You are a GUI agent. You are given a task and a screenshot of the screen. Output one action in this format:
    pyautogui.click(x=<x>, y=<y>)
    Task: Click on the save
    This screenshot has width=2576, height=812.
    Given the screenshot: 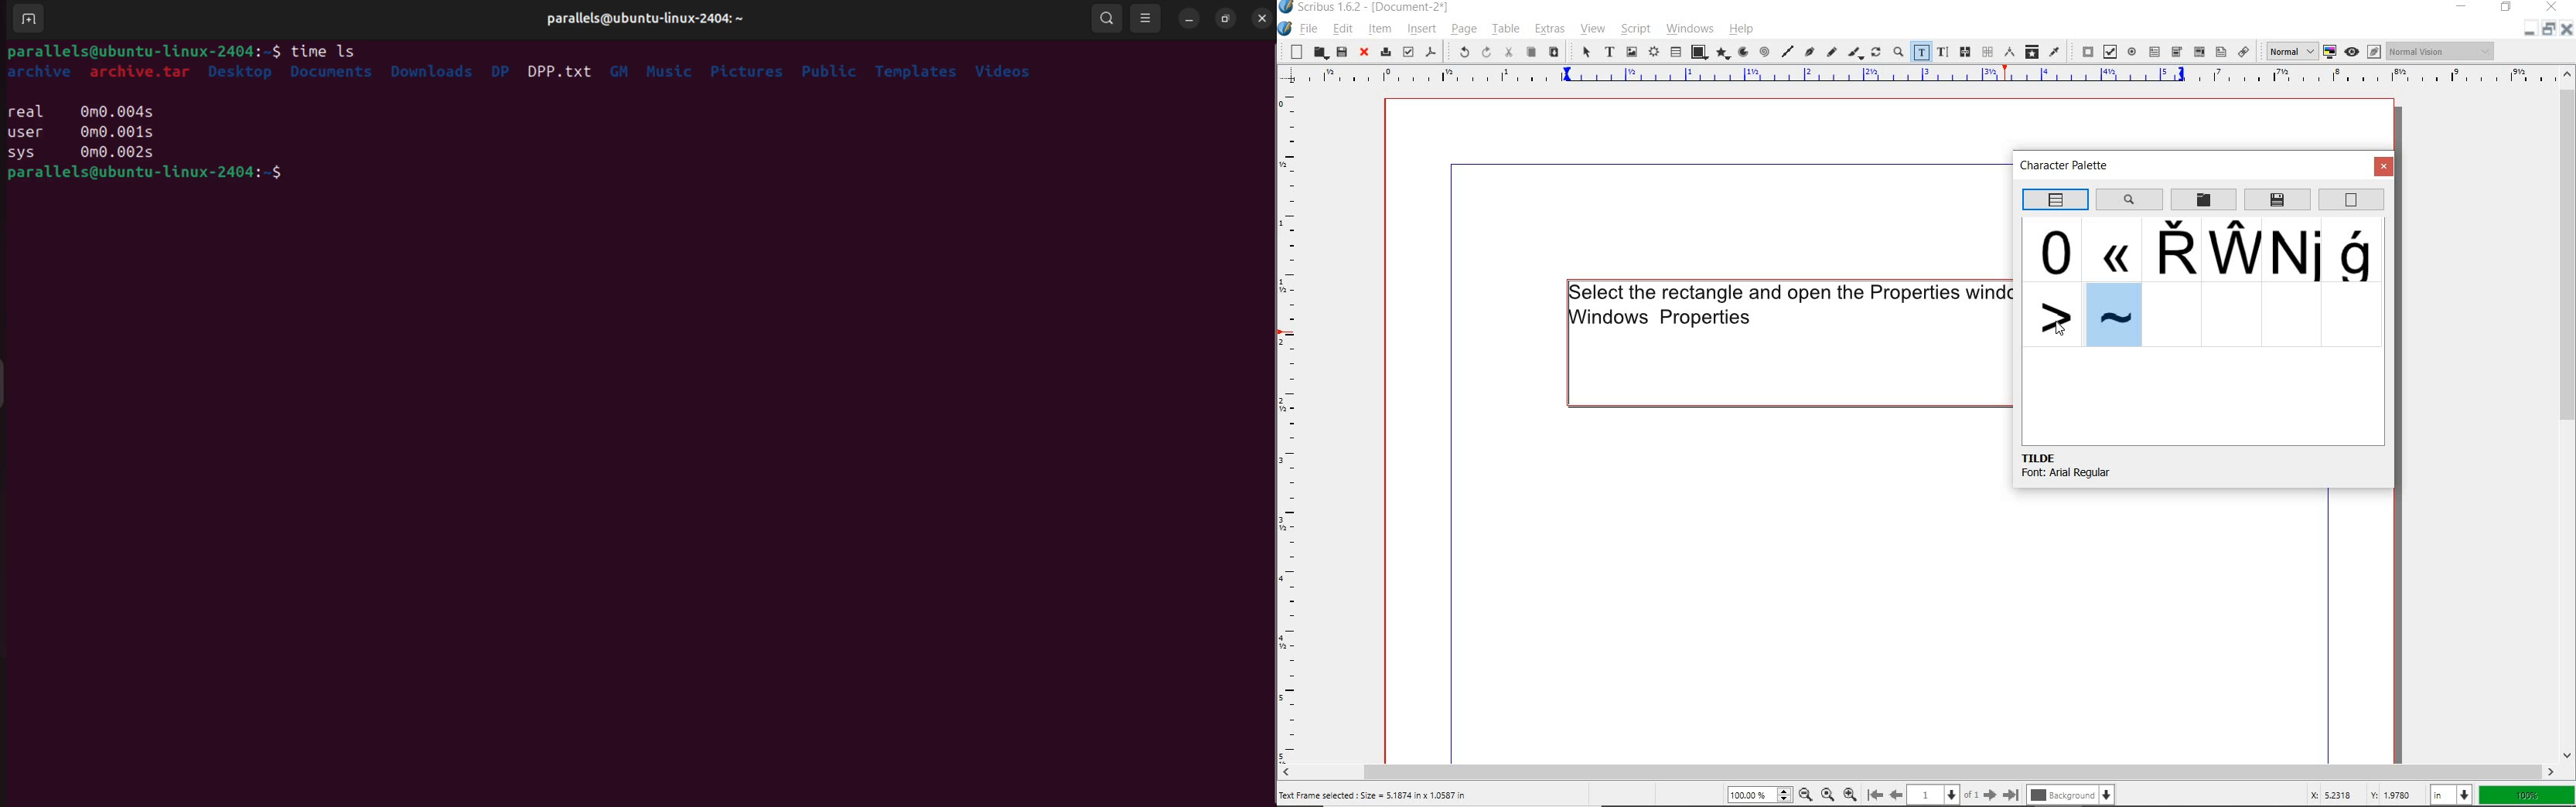 What is the action you would take?
    pyautogui.click(x=1341, y=52)
    